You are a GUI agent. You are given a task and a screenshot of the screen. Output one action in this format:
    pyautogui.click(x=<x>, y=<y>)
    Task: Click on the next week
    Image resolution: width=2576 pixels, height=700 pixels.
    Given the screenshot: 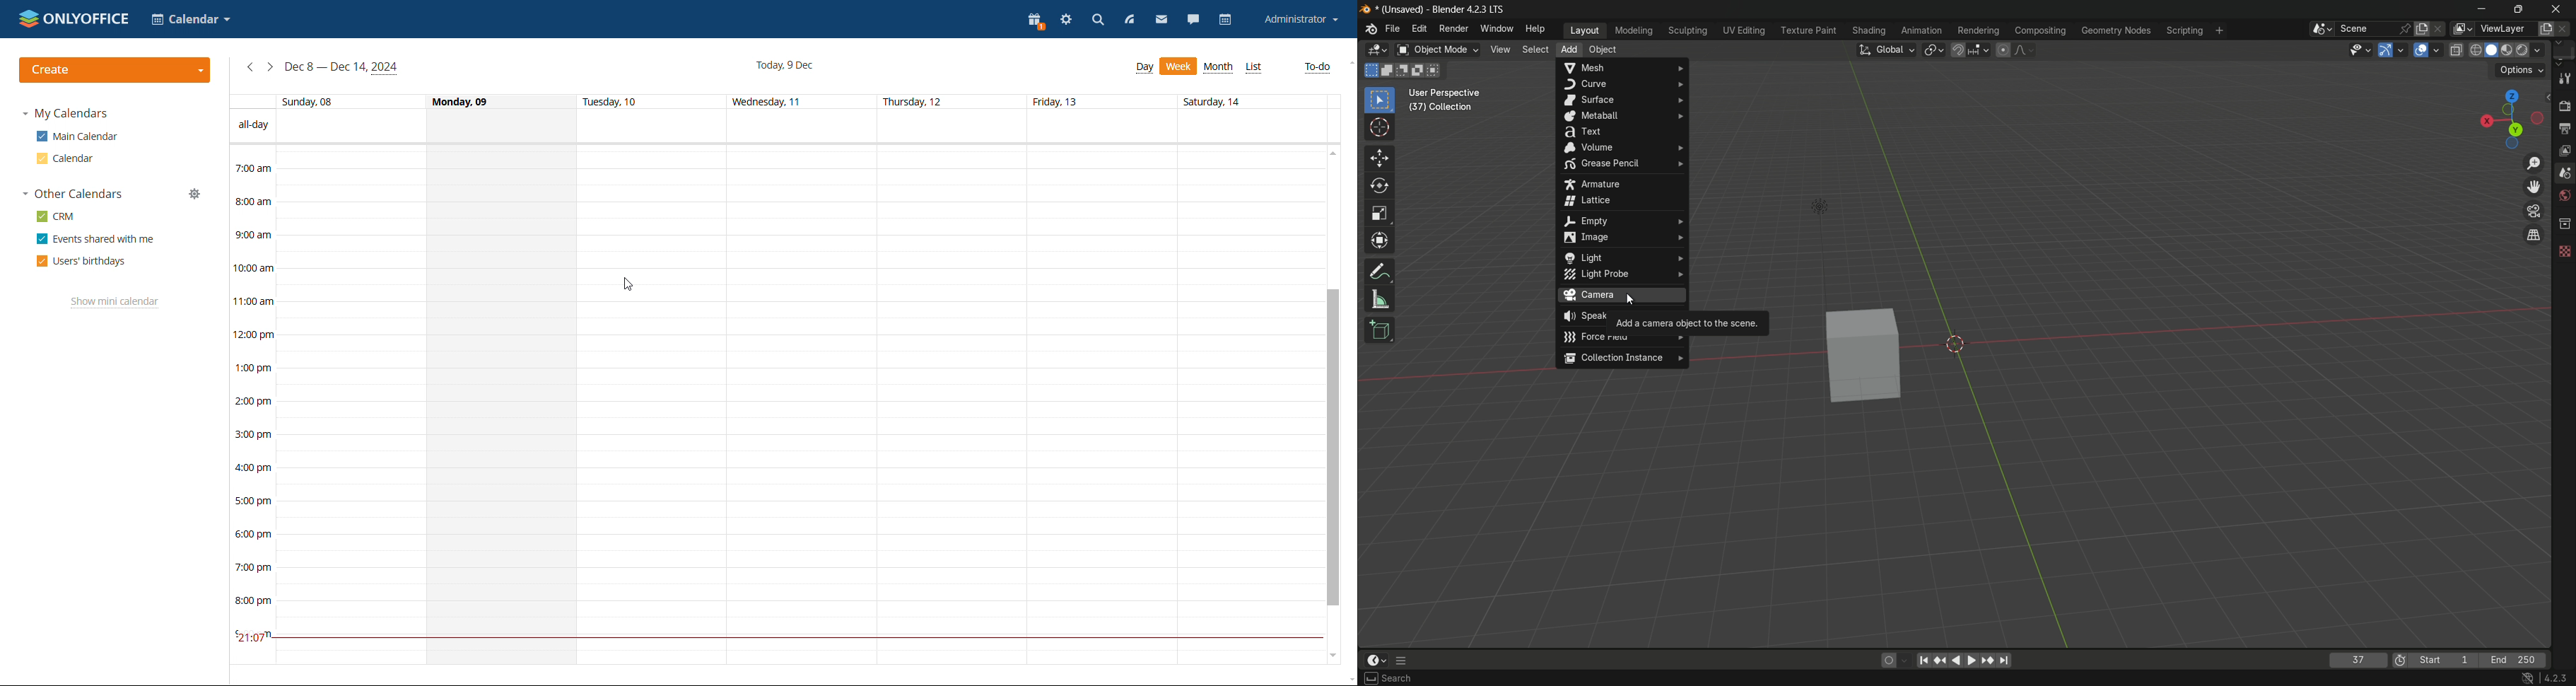 What is the action you would take?
    pyautogui.click(x=270, y=67)
    